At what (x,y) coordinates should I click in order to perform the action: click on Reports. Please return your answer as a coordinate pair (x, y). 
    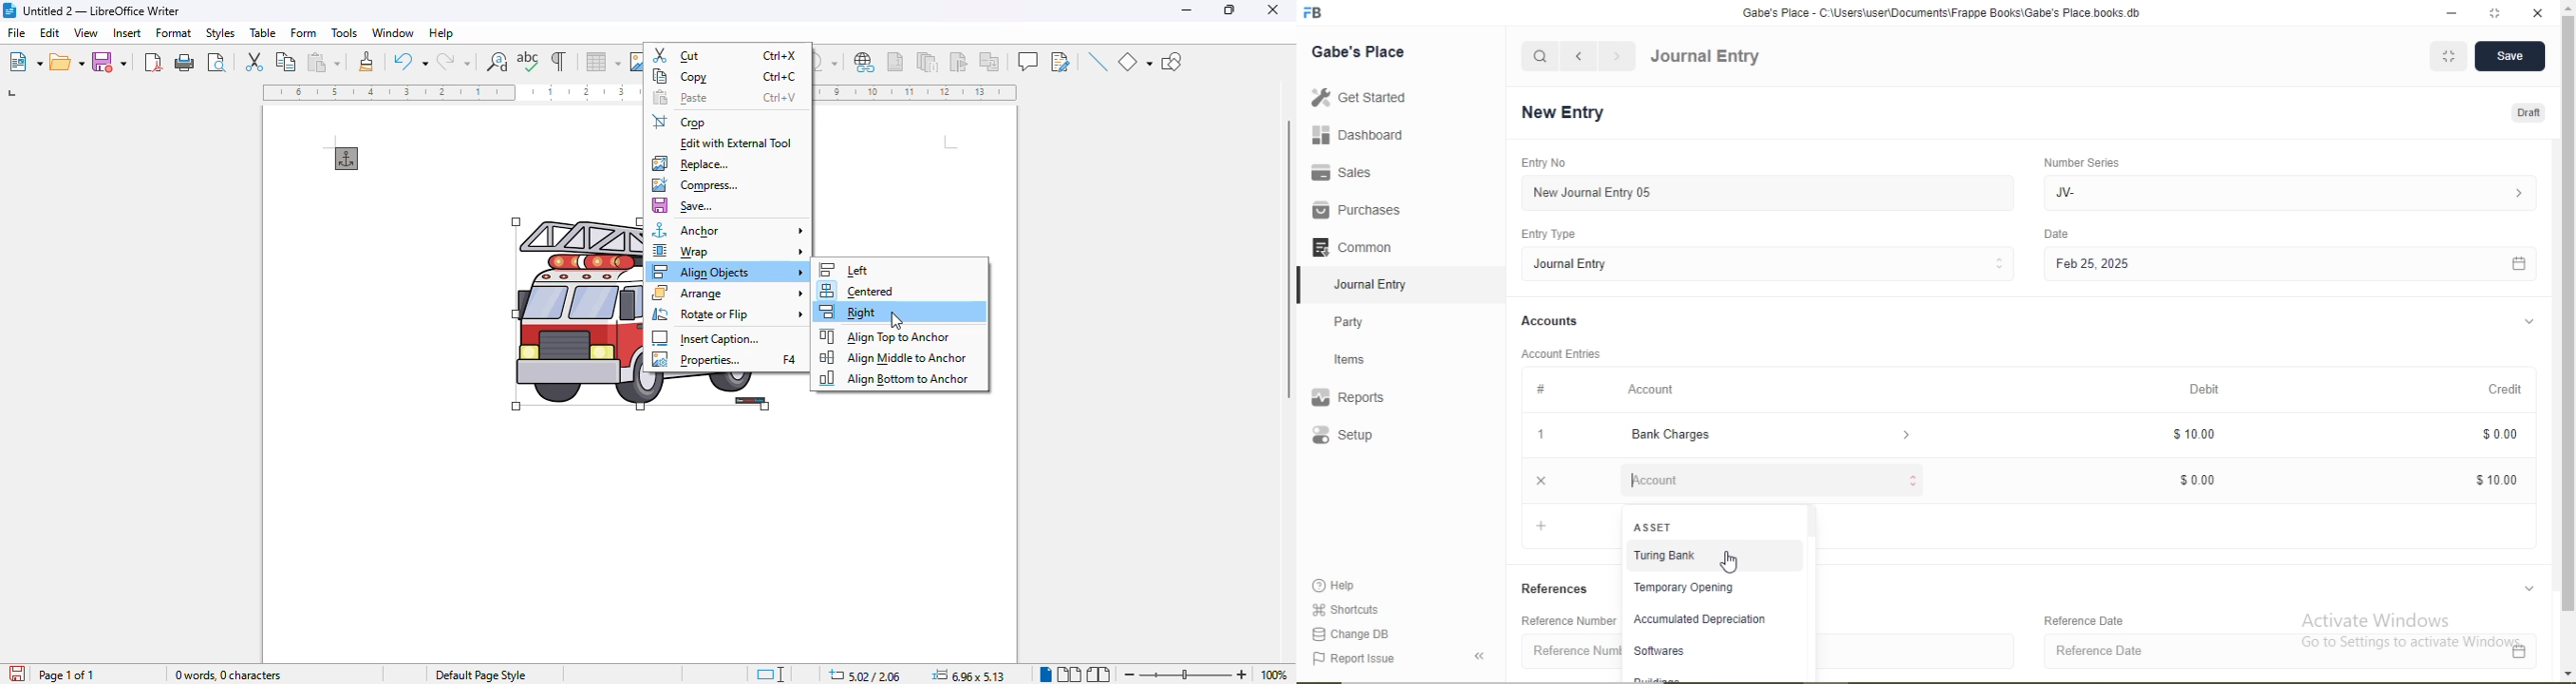
    Looking at the image, I should click on (1357, 398).